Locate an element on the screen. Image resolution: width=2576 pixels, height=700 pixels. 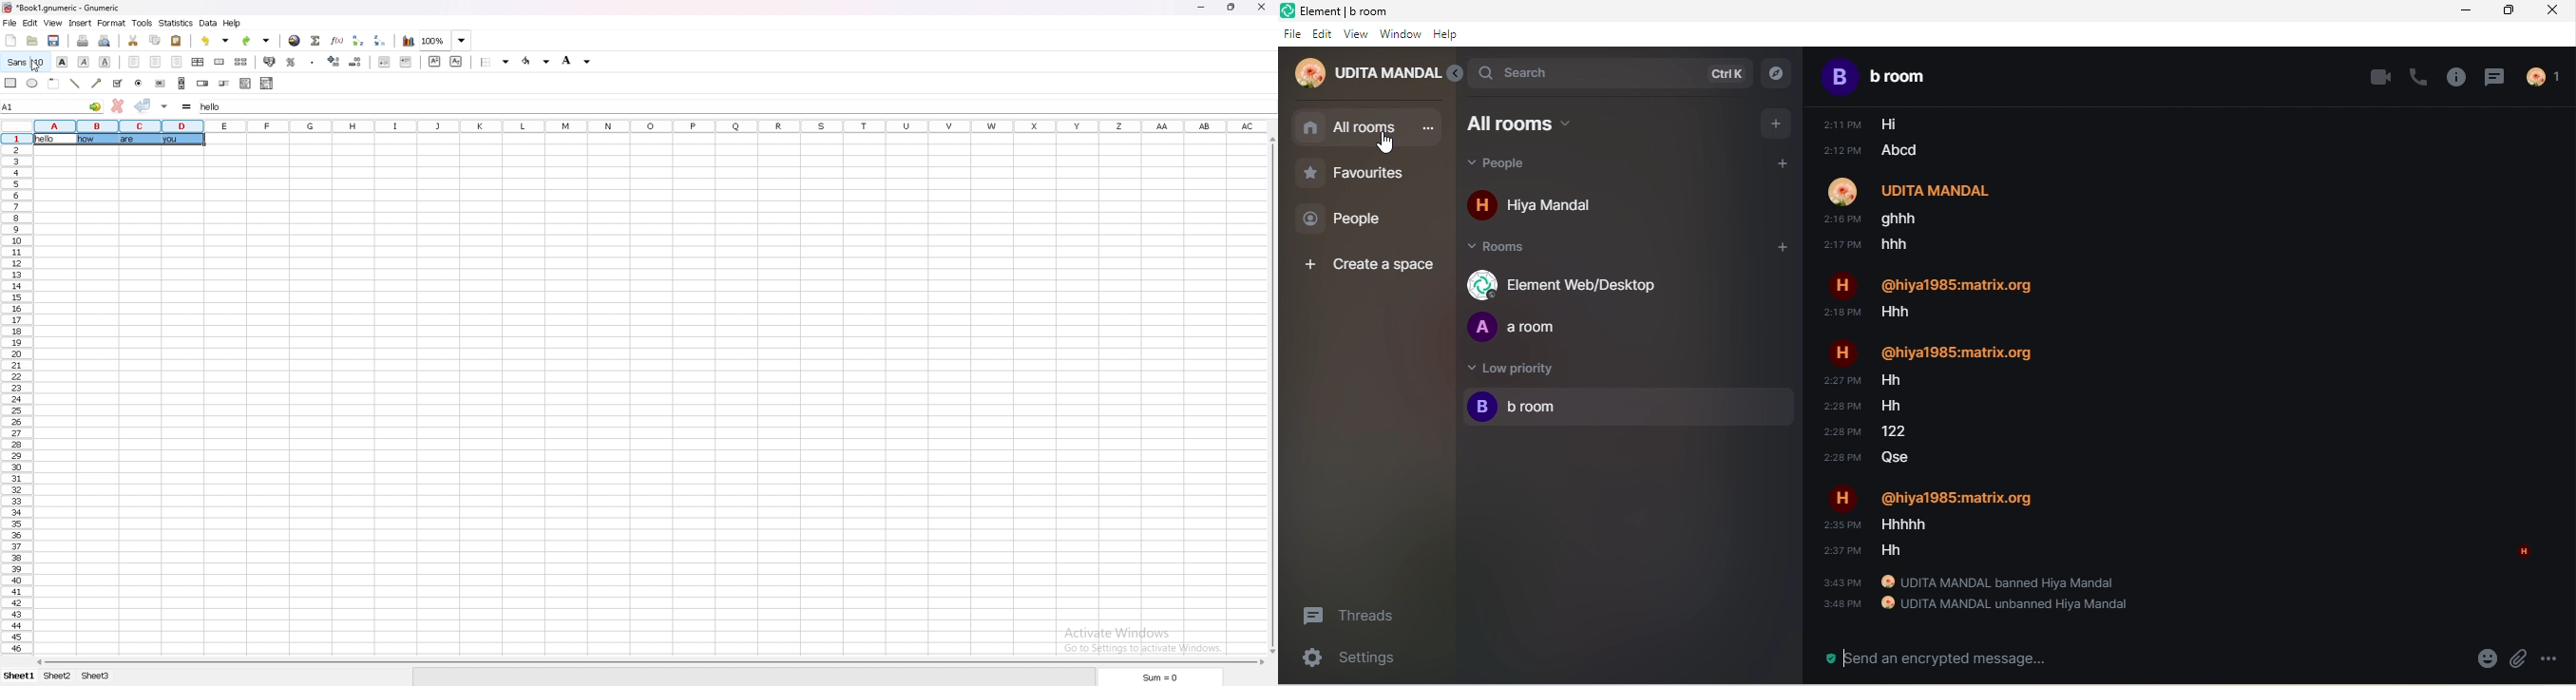
video call is located at coordinates (2379, 76).